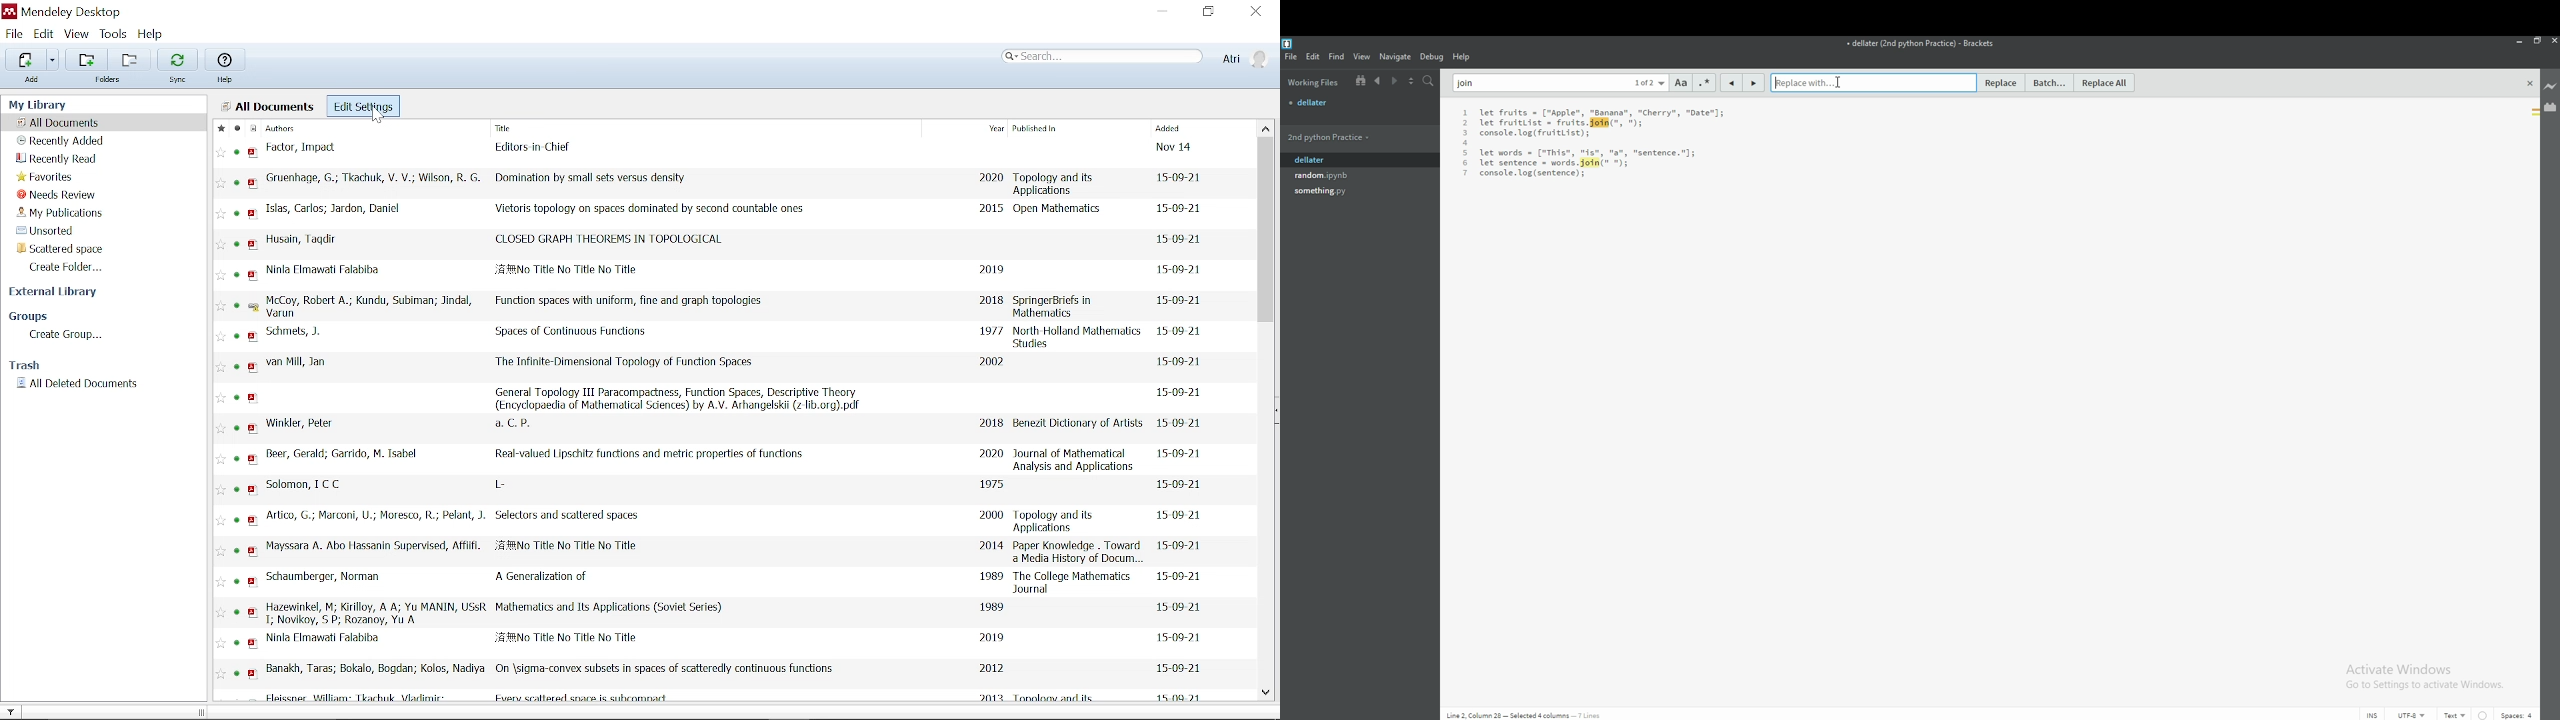  What do you see at coordinates (1463, 57) in the screenshot?
I see `help` at bounding box center [1463, 57].